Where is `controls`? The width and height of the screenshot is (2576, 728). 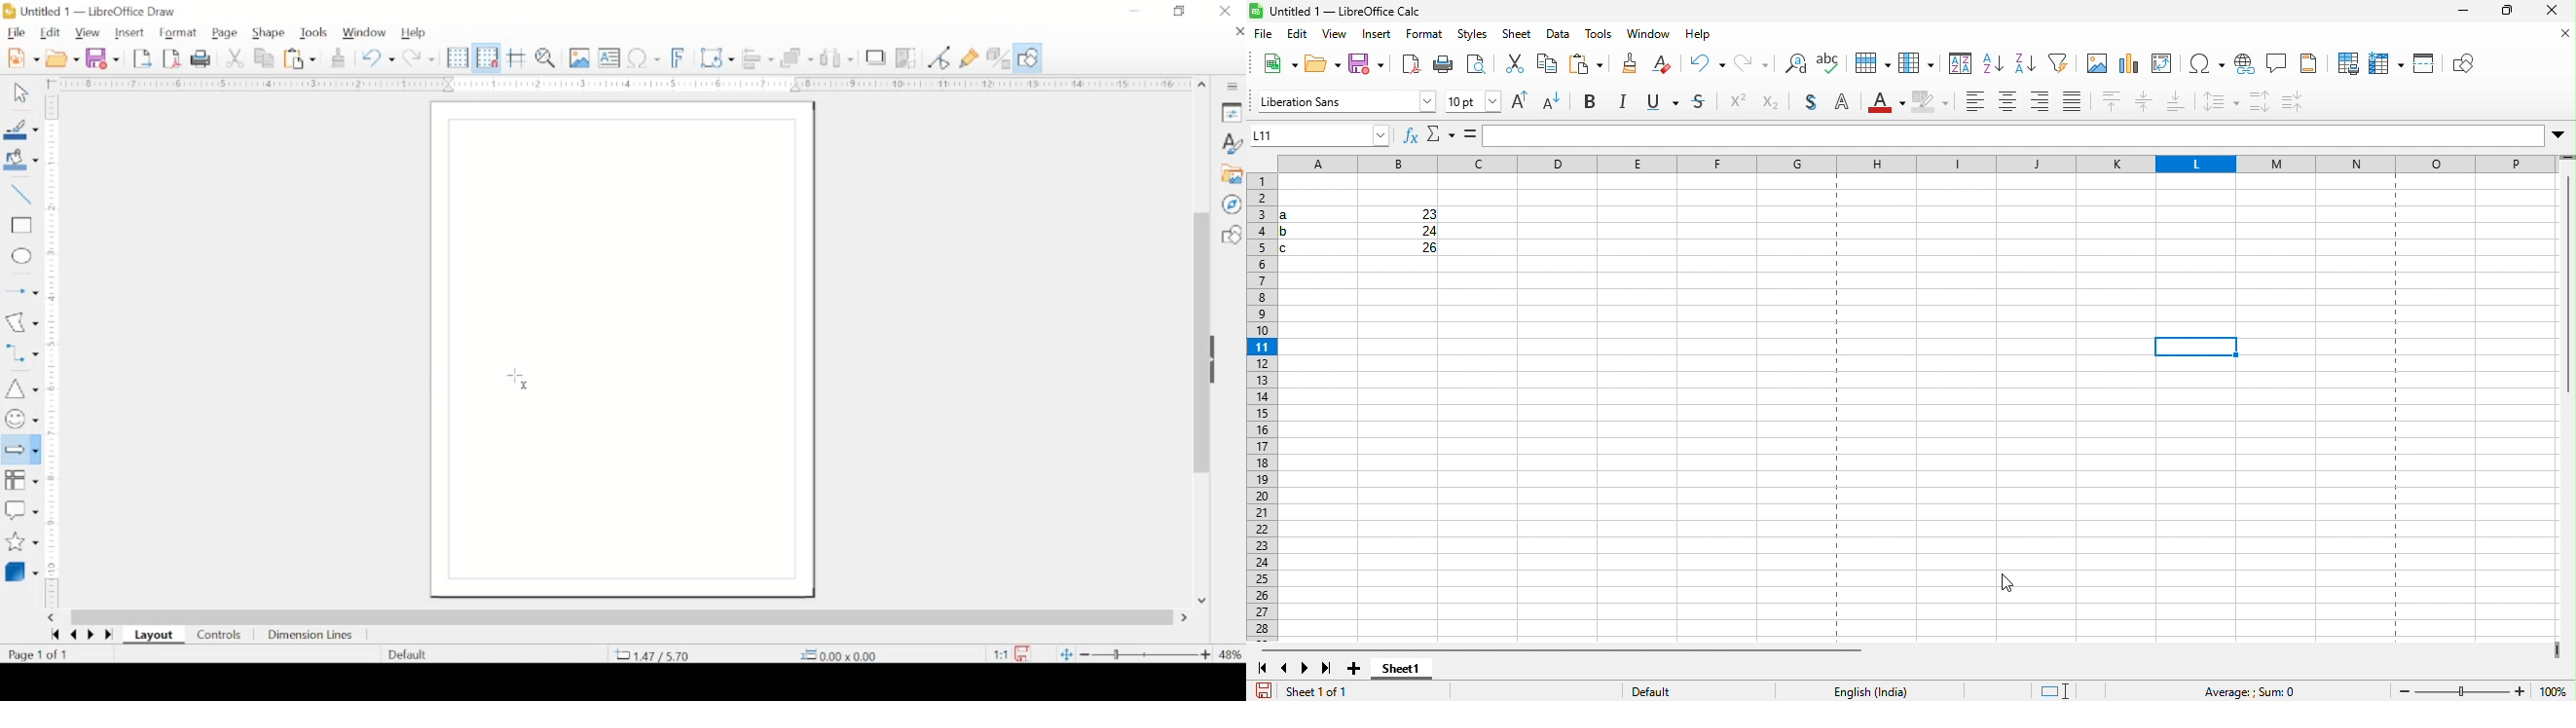
controls is located at coordinates (220, 635).